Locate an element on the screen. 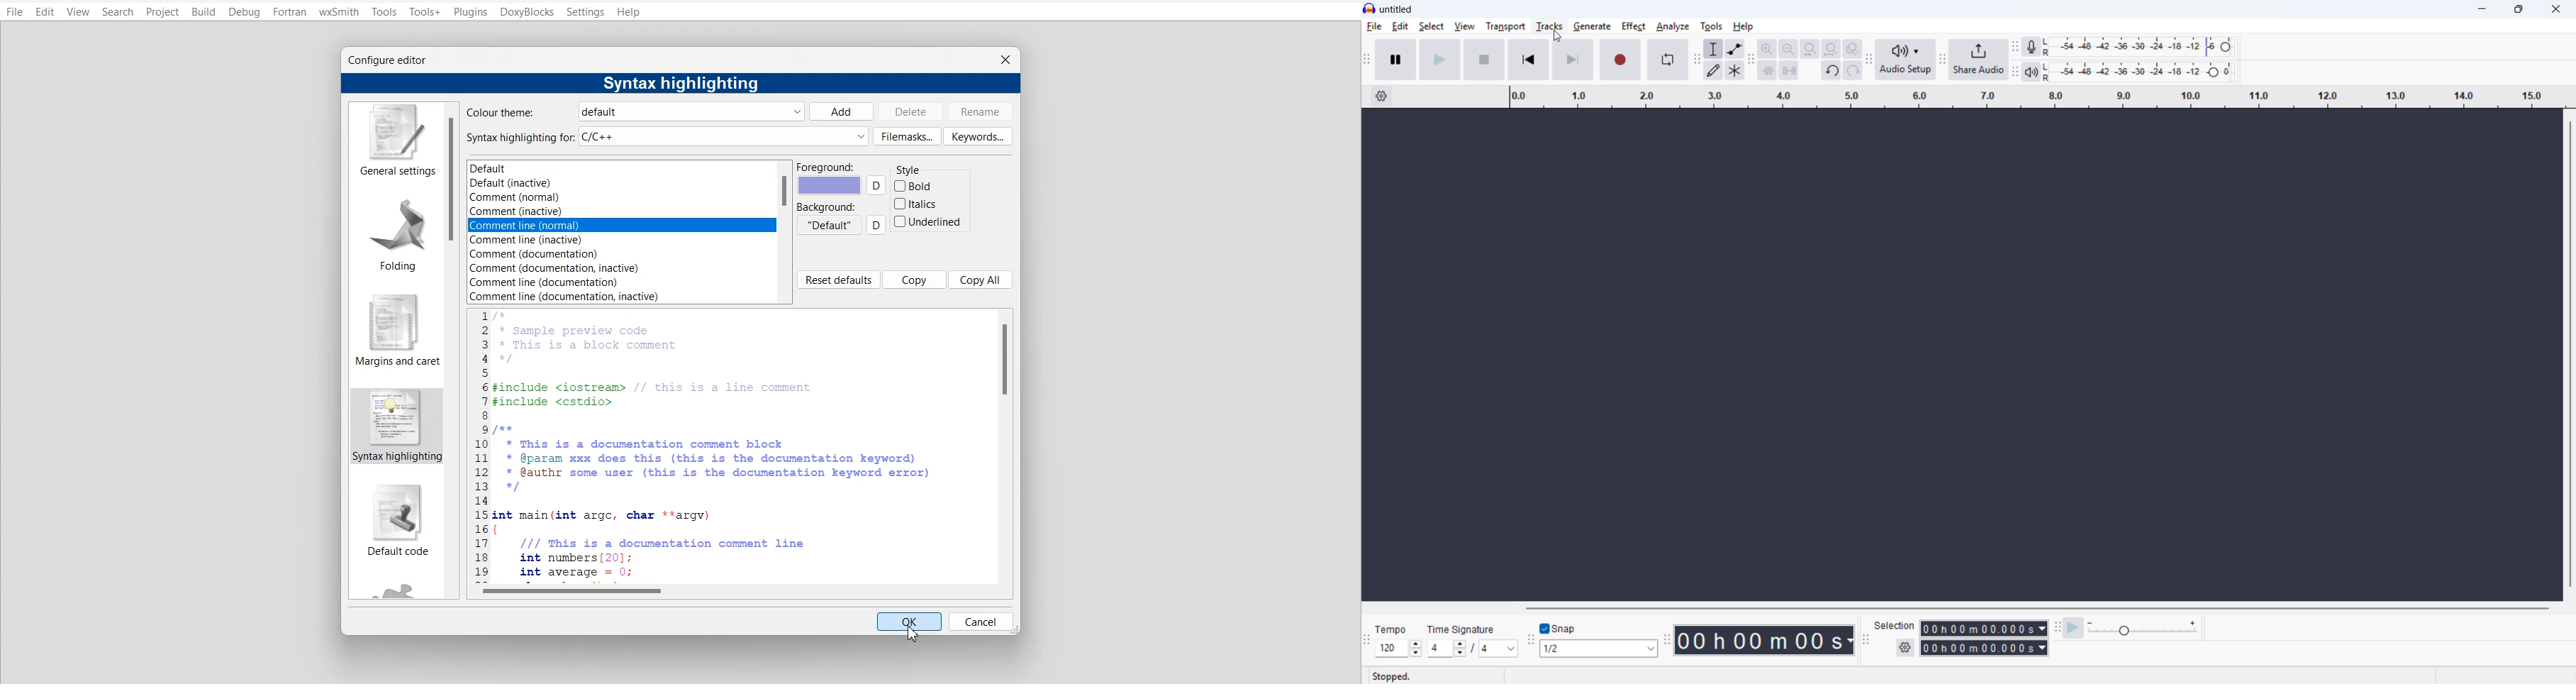 This screenshot has height=700, width=2576. Generate  is located at coordinates (1592, 27).